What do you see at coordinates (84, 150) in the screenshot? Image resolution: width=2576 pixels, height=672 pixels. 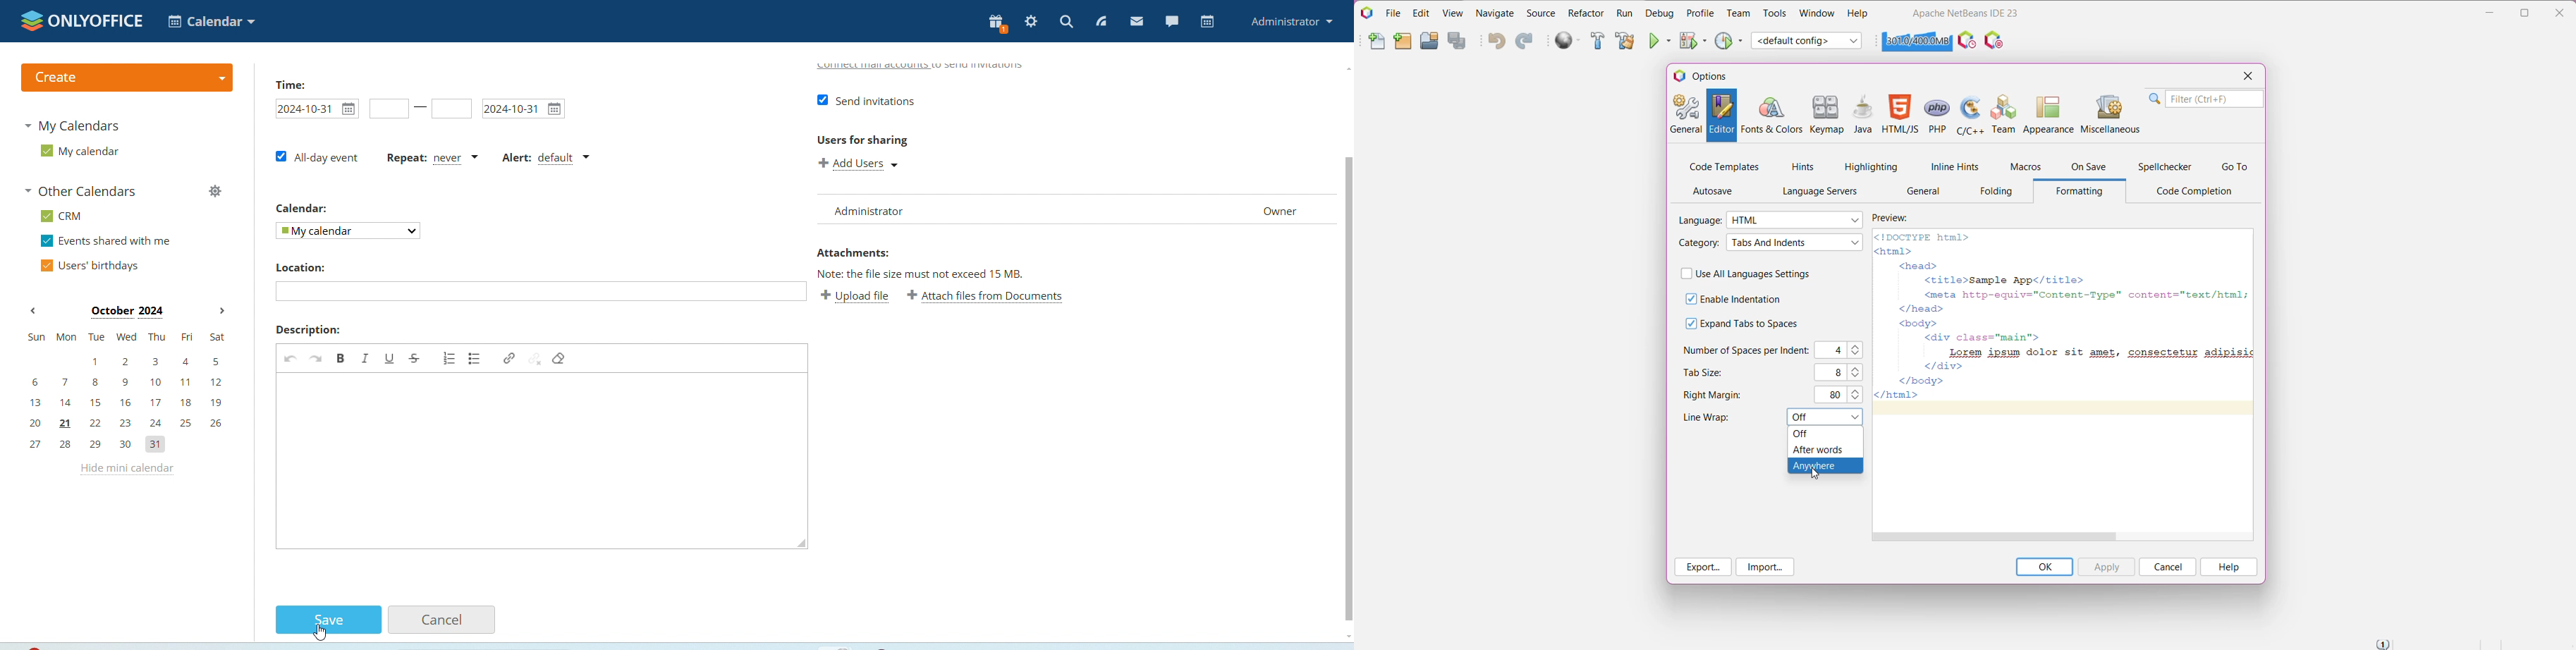 I see `my calendar` at bounding box center [84, 150].